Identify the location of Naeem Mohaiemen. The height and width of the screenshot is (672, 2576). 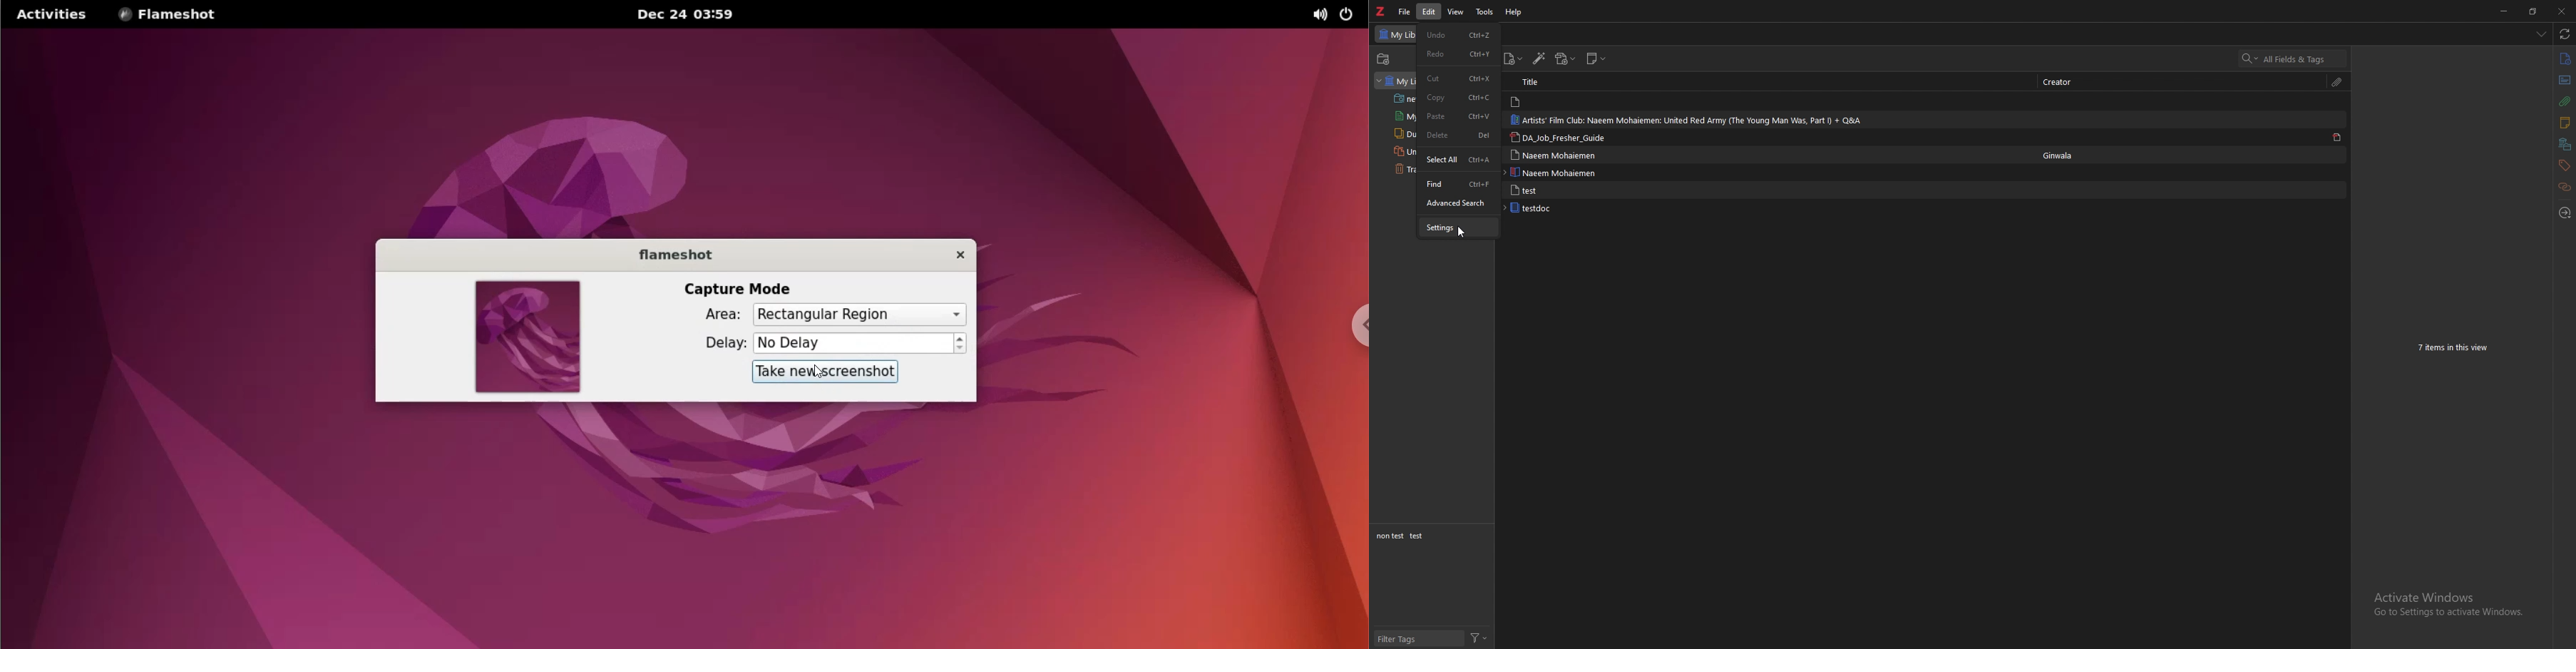
(1559, 172).